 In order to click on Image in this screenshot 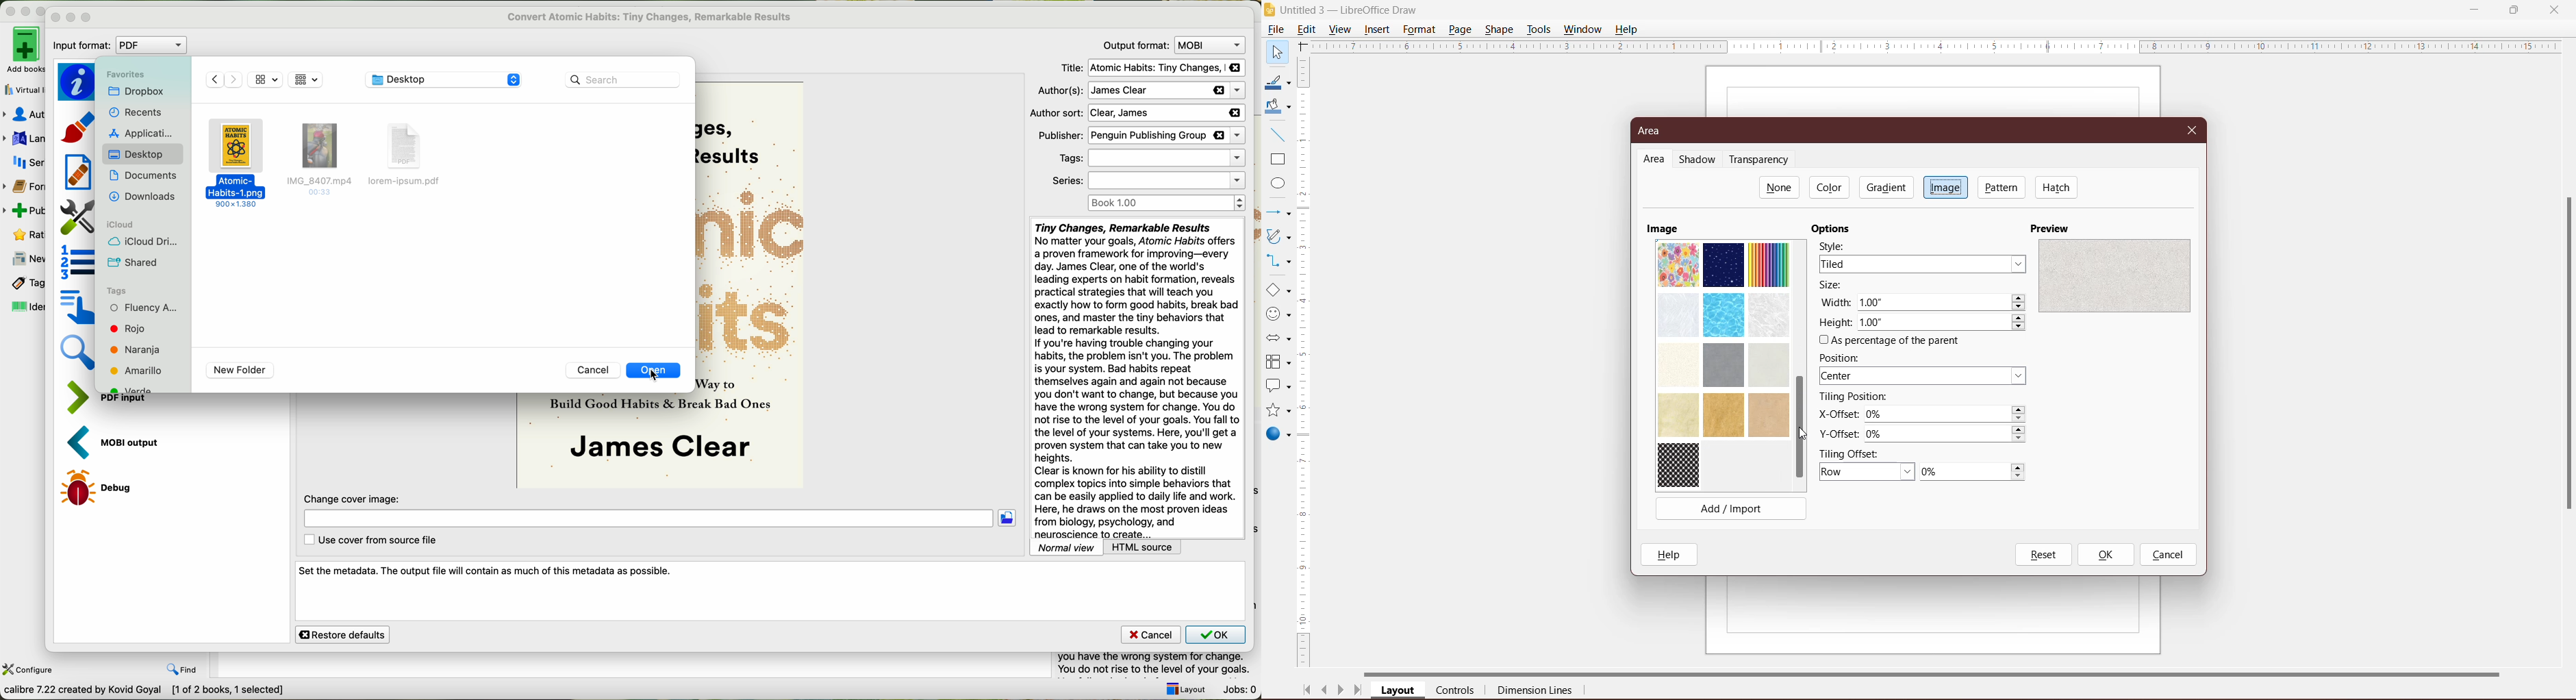, I will do `click(1945, 186)`.